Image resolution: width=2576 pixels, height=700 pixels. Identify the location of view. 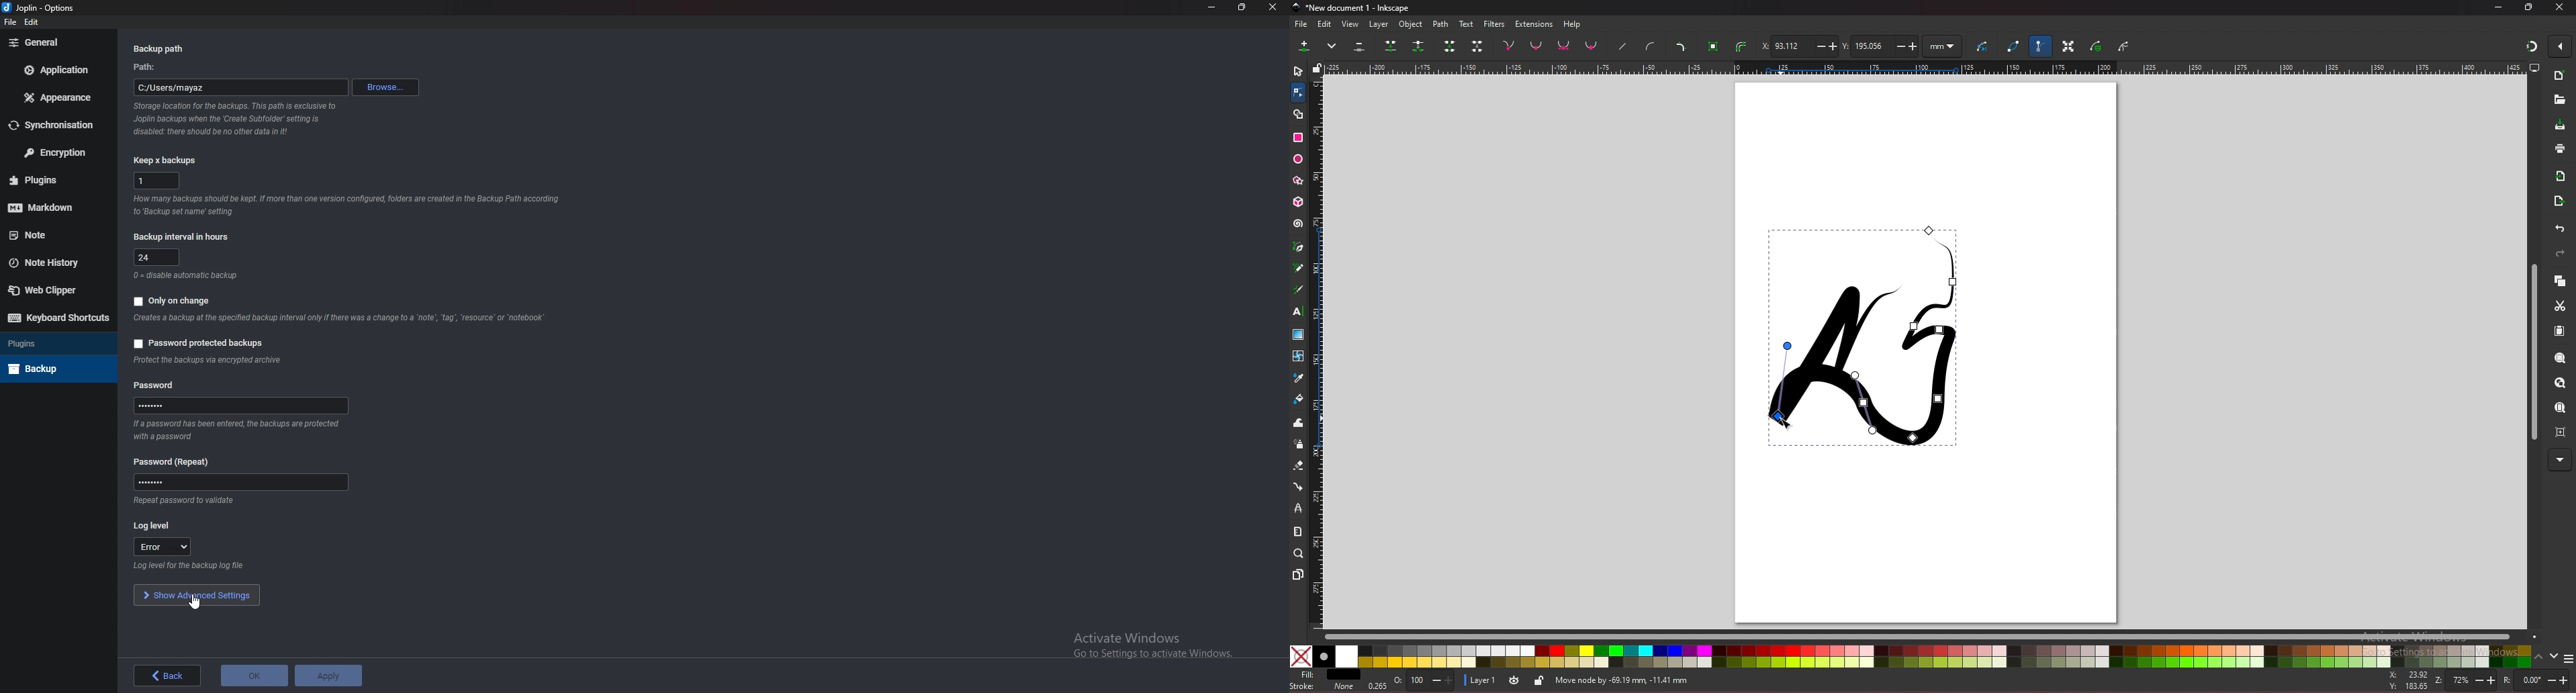
(1350, 24).